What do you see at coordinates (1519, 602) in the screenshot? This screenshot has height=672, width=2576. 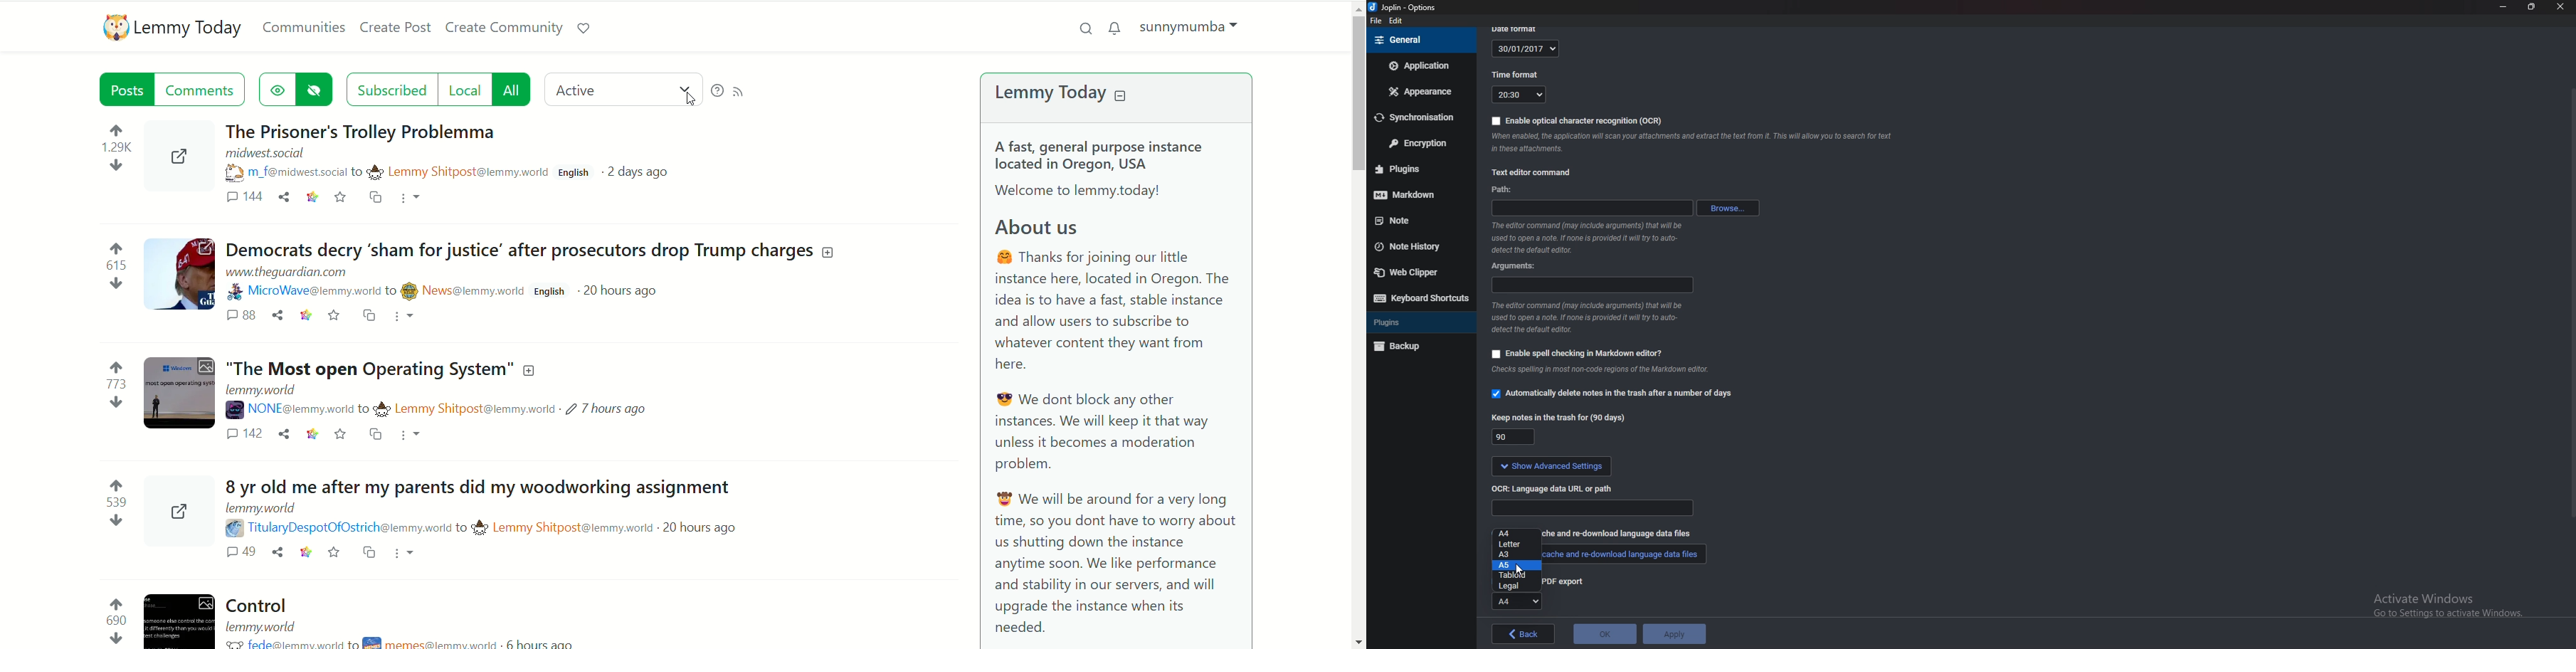 I see `A4` at bounding box center [1519, 602].